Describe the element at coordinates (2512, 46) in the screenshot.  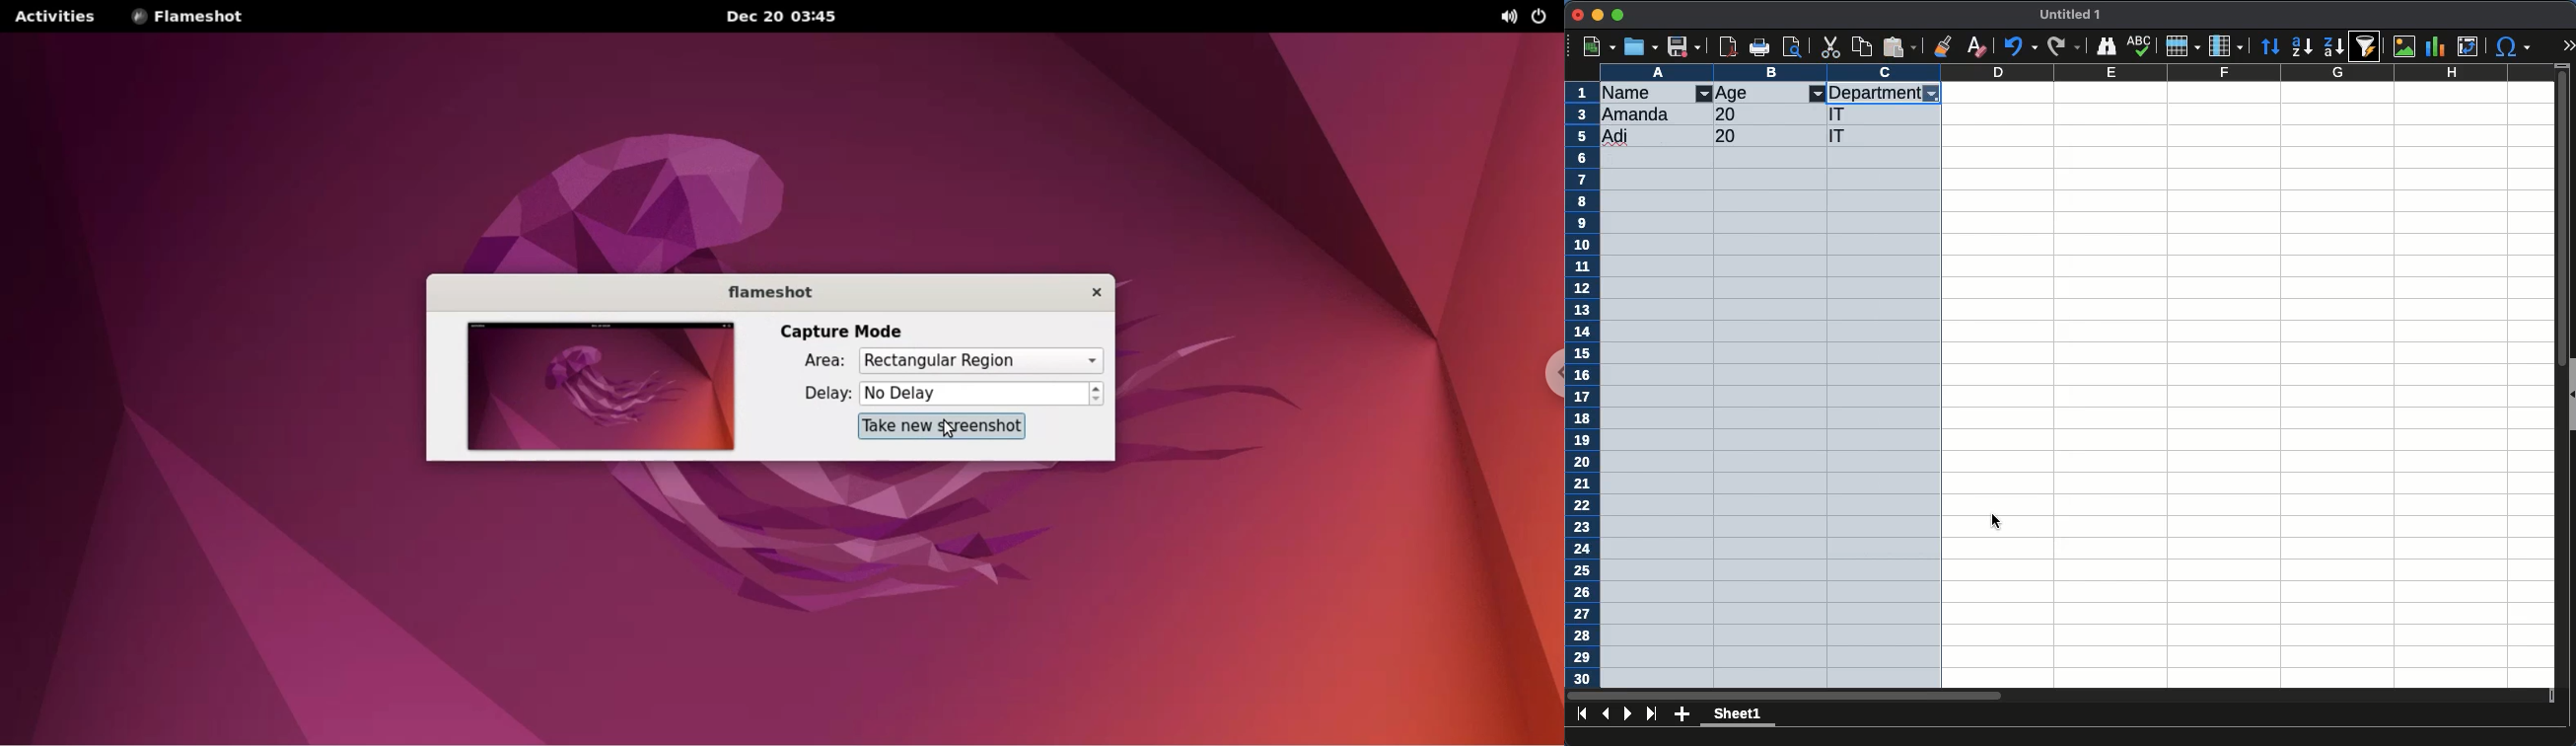
I see `special character` at that location.